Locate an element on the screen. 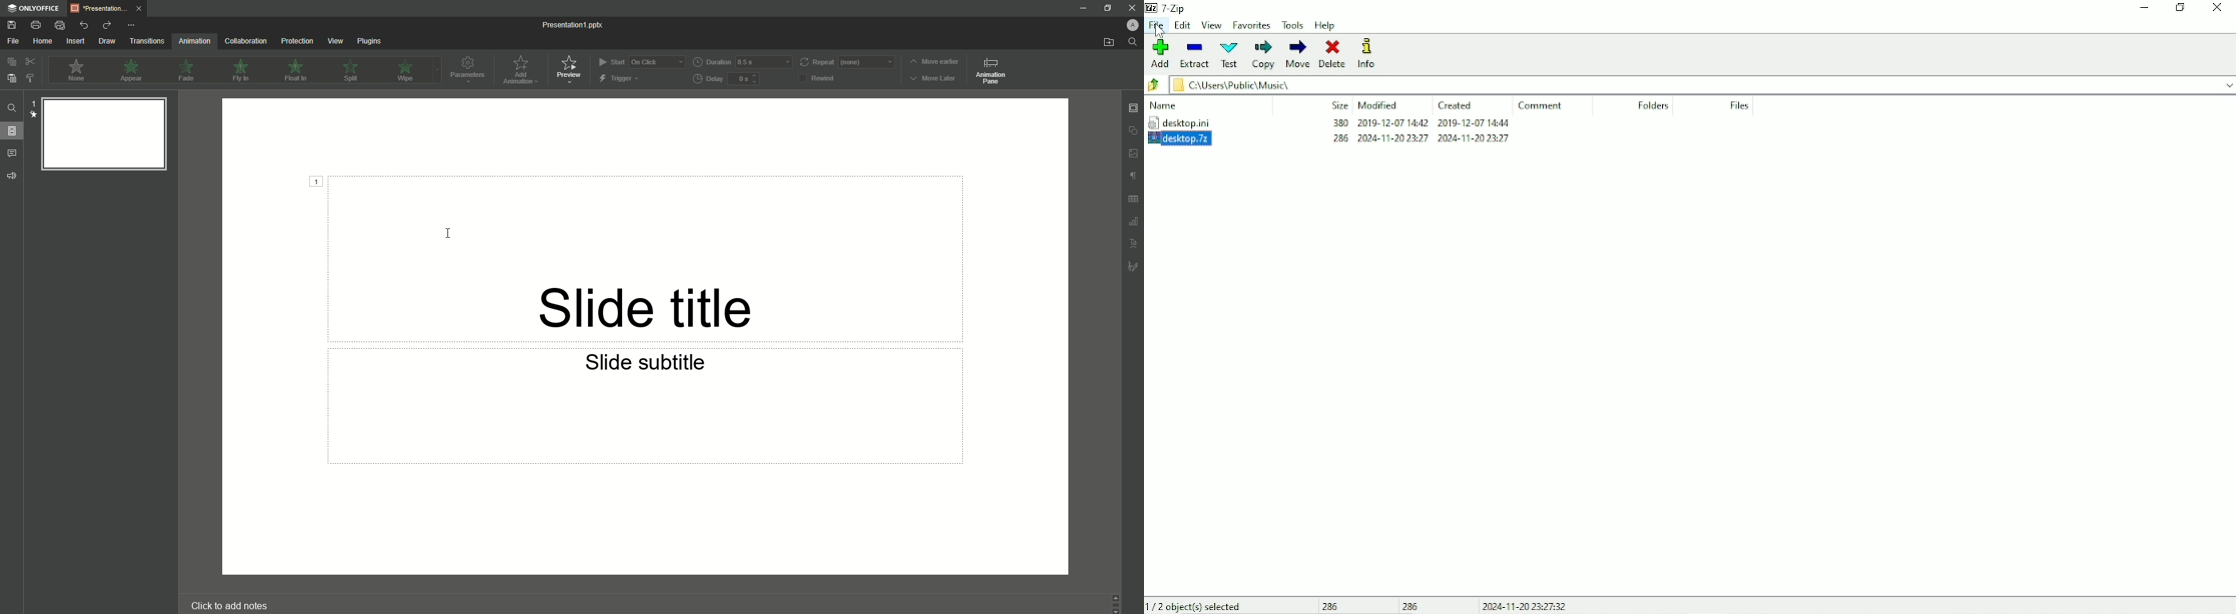 The image size is (2240, 616). Transitions is located at coordinates (147, 41).